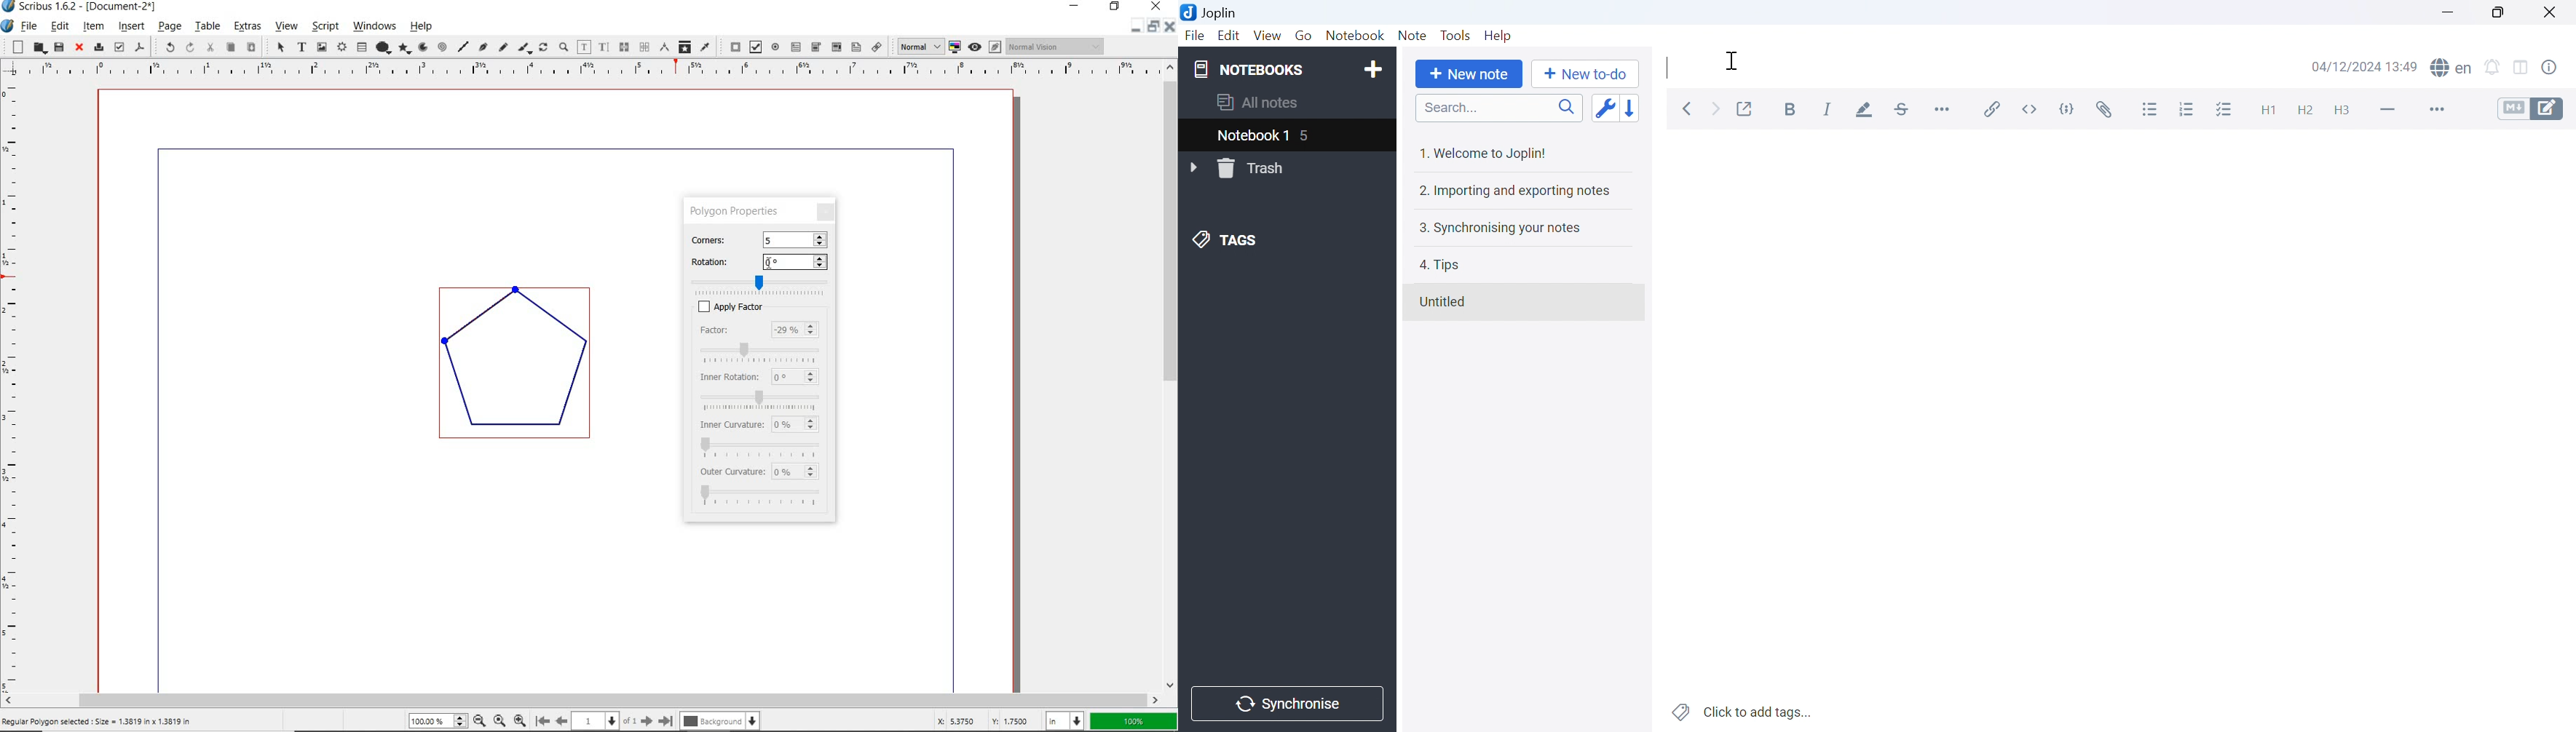 The height and width of the screenshot is (756, 2576). What do you see at coordinates (29, 26) in the screenshot?
I see `file` at bounding box center [29, 26].